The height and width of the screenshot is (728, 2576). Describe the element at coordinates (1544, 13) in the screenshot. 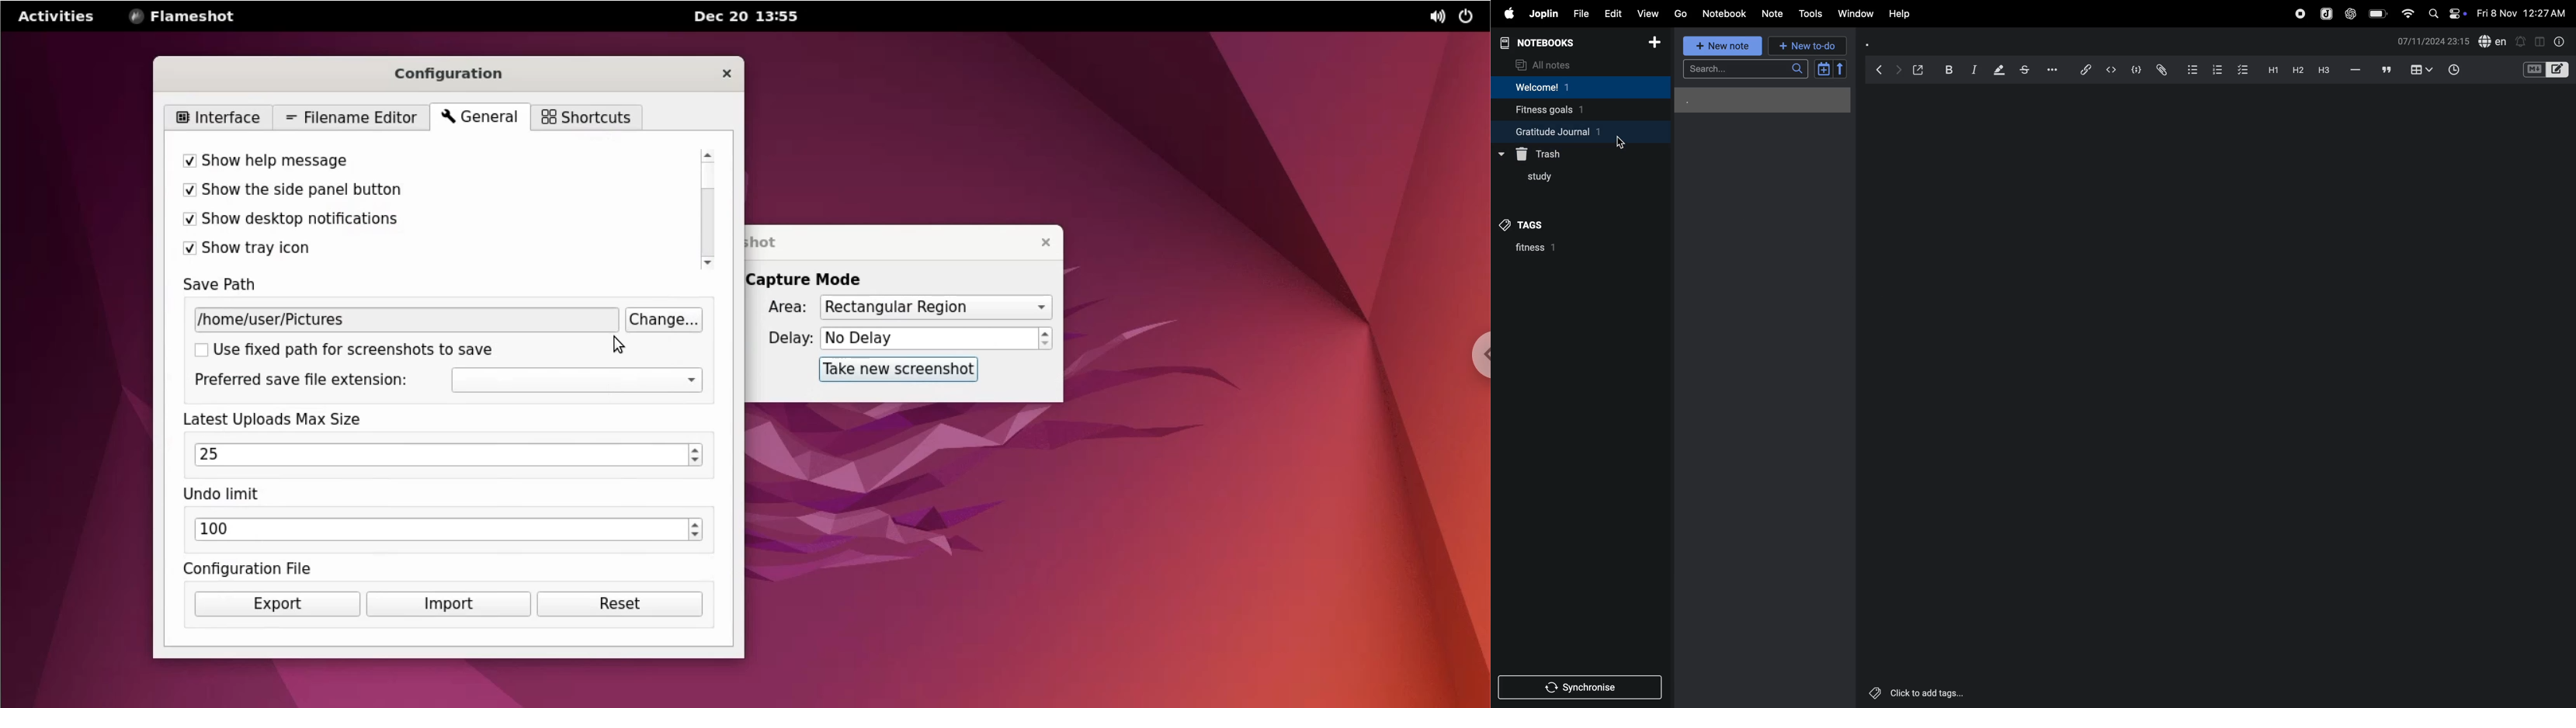

I see `joplin` at that location.